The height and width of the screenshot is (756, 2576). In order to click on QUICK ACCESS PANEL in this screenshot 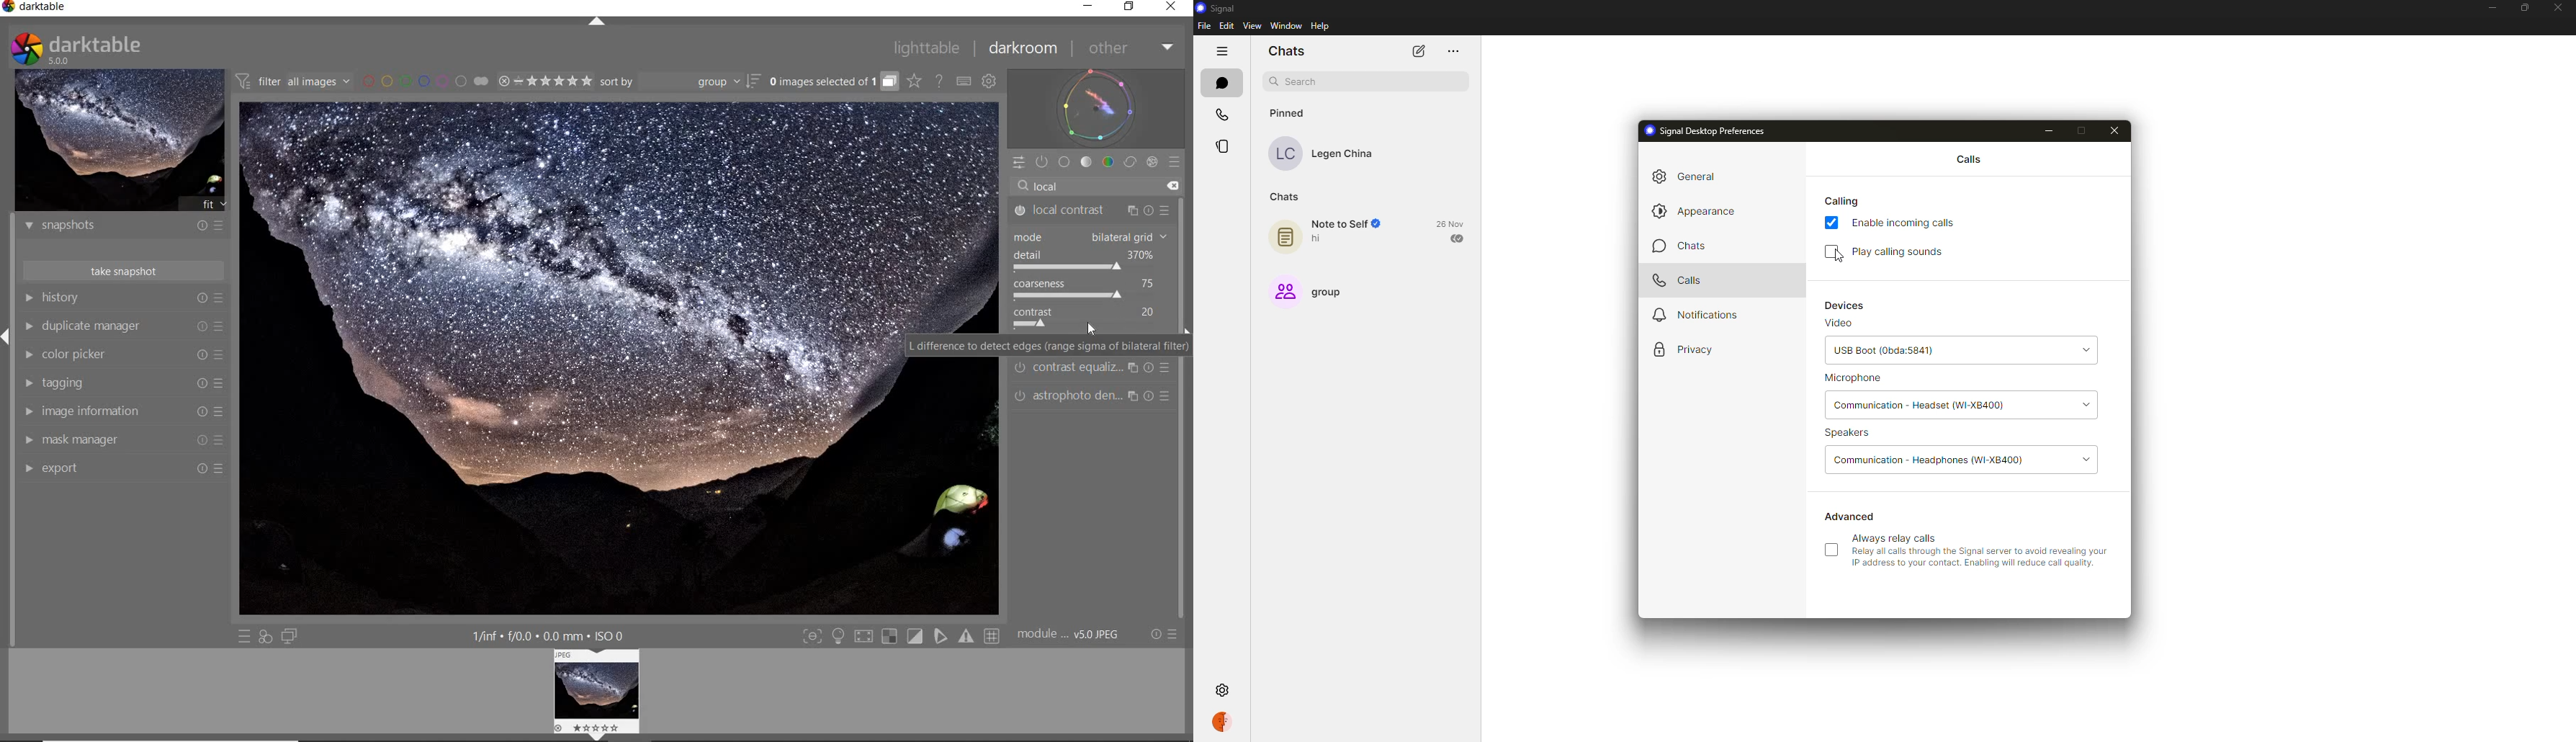, I will do `click(1021, 163)`.